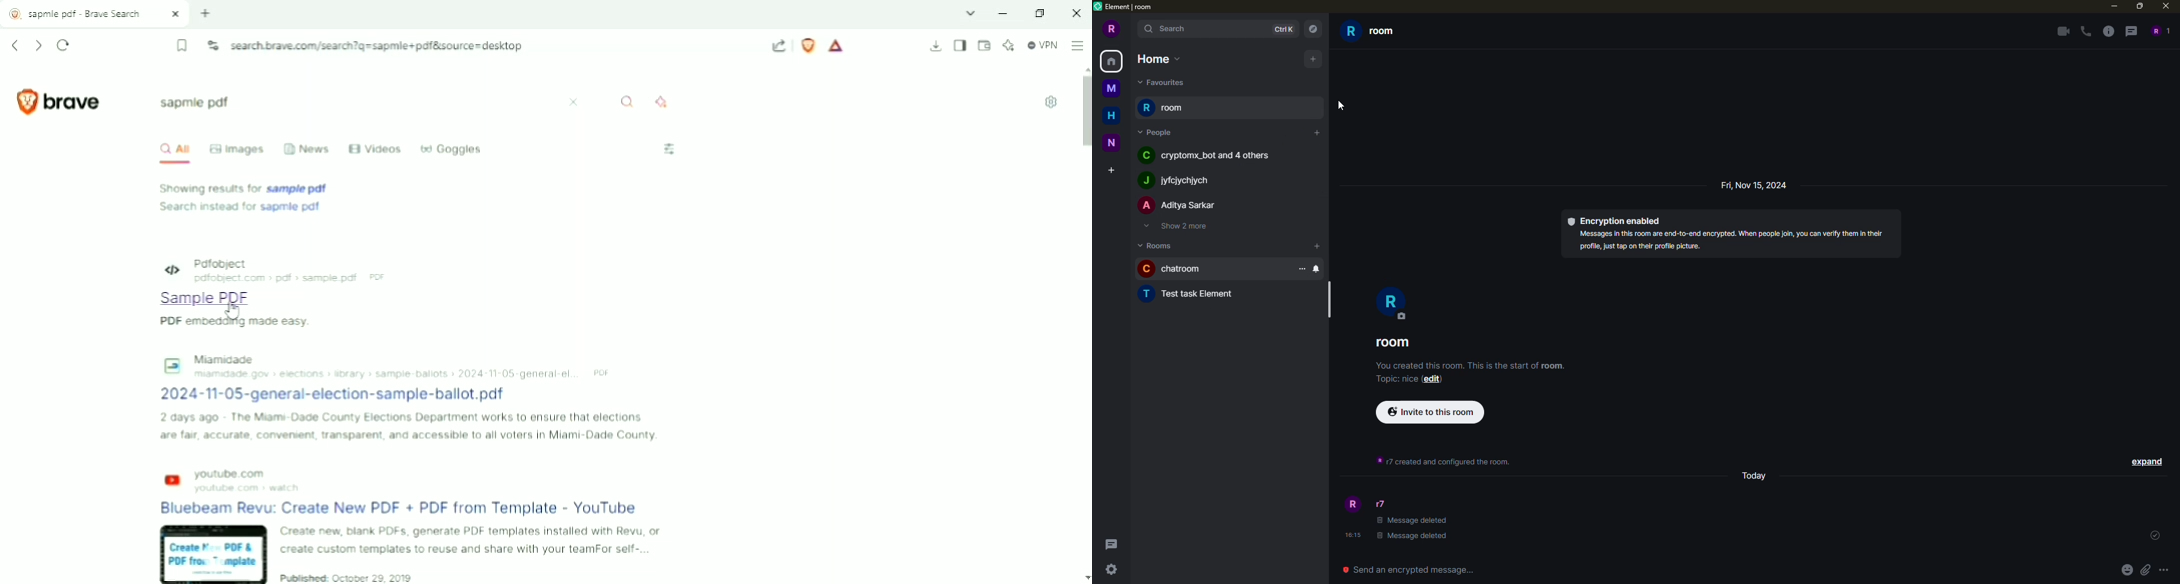  Describe the element at coordinates (1715, 244) in the screenshot. I see `EGU 1h HHS TION BND NCFA0~NNG SRCIpPRNG. SENSO JW, YOU DEN Vy Shin i Ser
profile, just tap on their profil picture.` at that location.